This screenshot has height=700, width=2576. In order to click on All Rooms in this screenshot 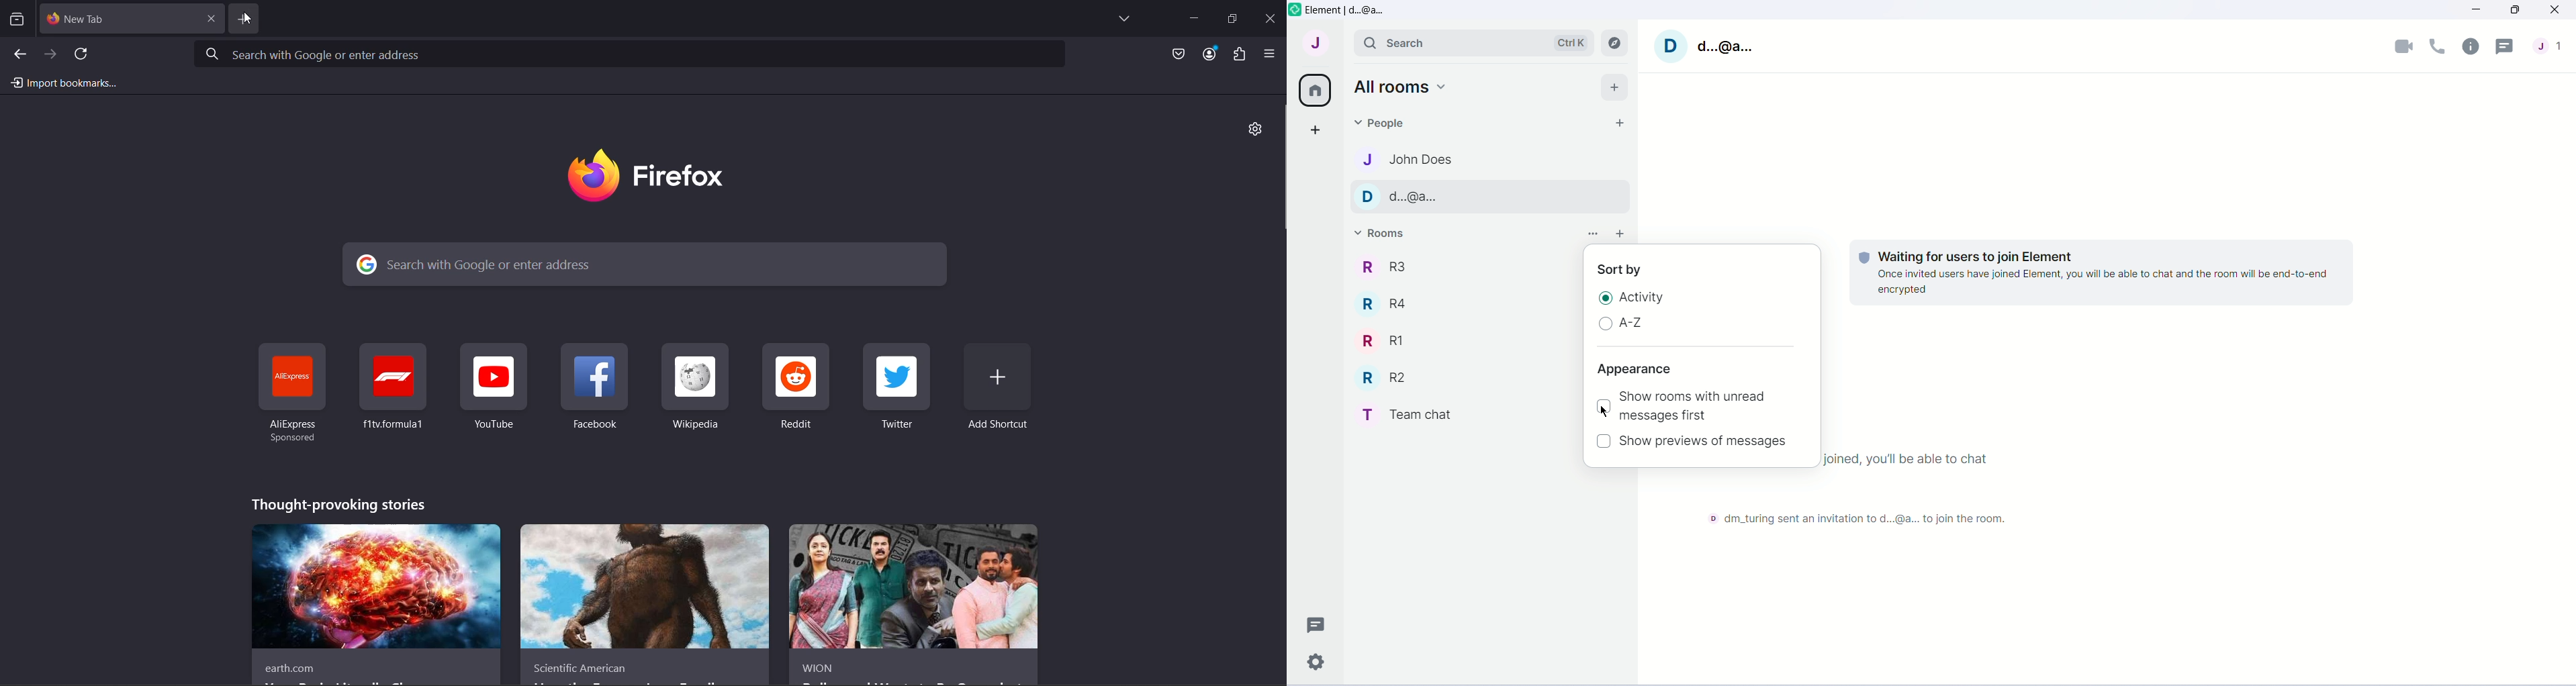, I will do `click(1314, 91)`.